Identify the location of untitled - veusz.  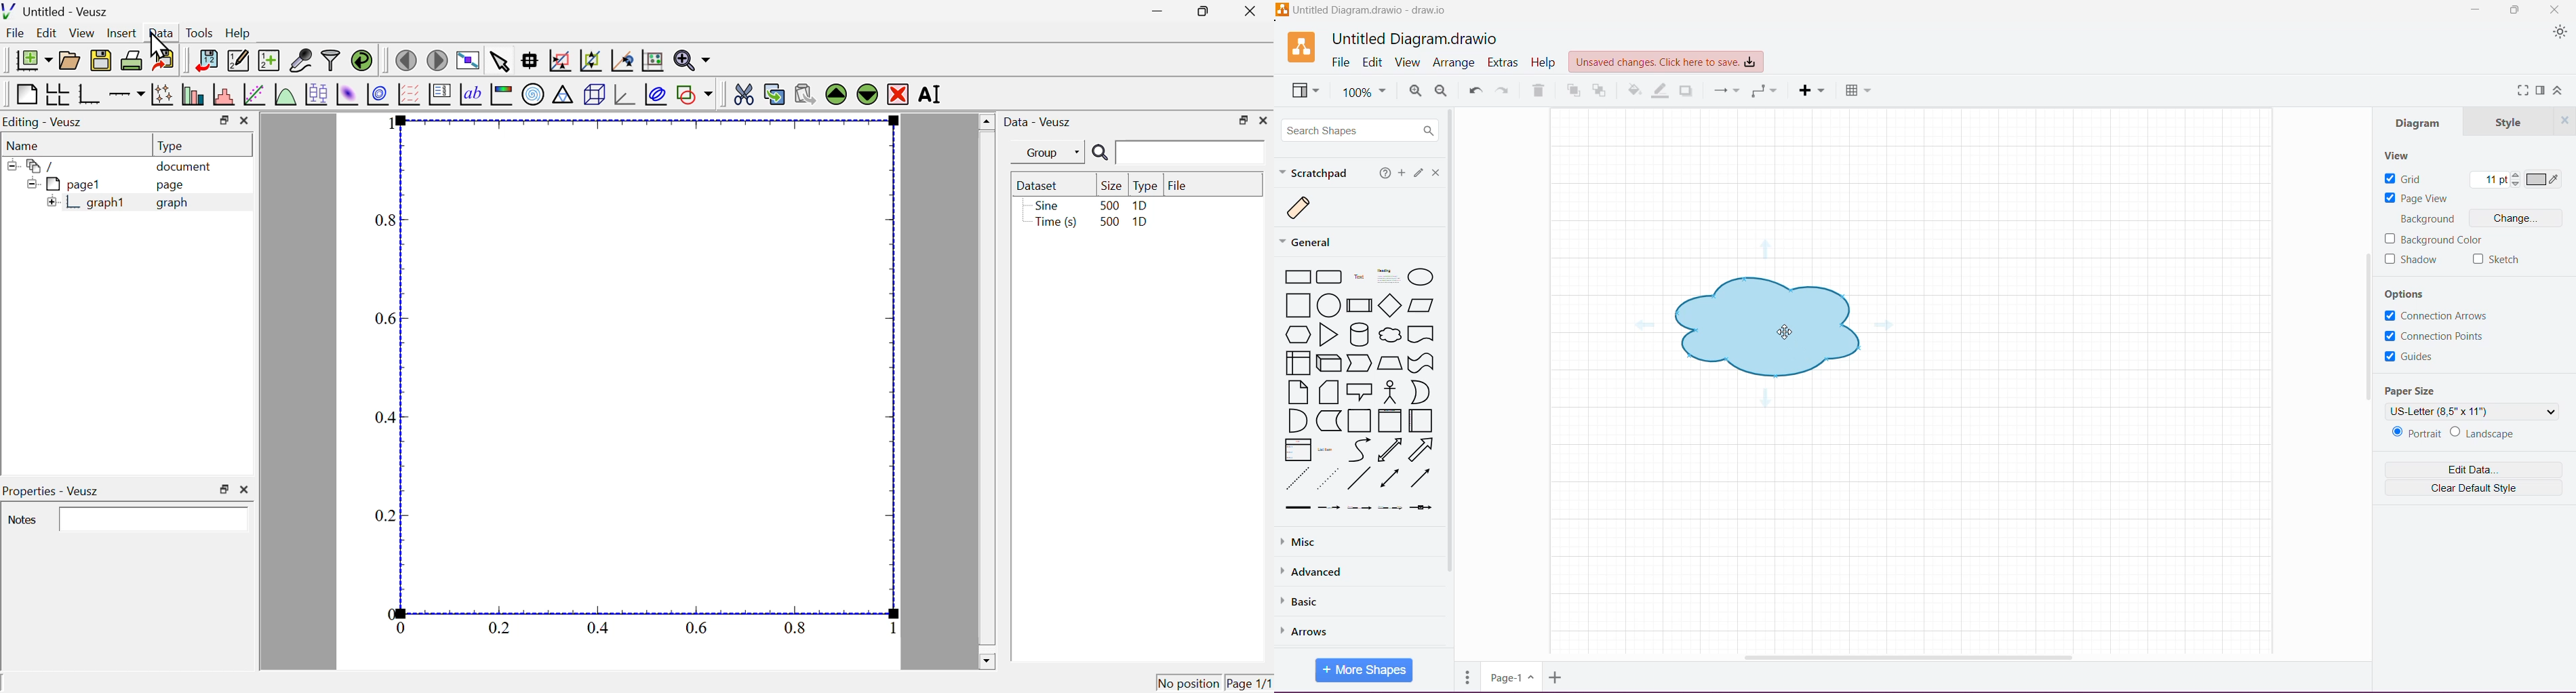
(57, 11).